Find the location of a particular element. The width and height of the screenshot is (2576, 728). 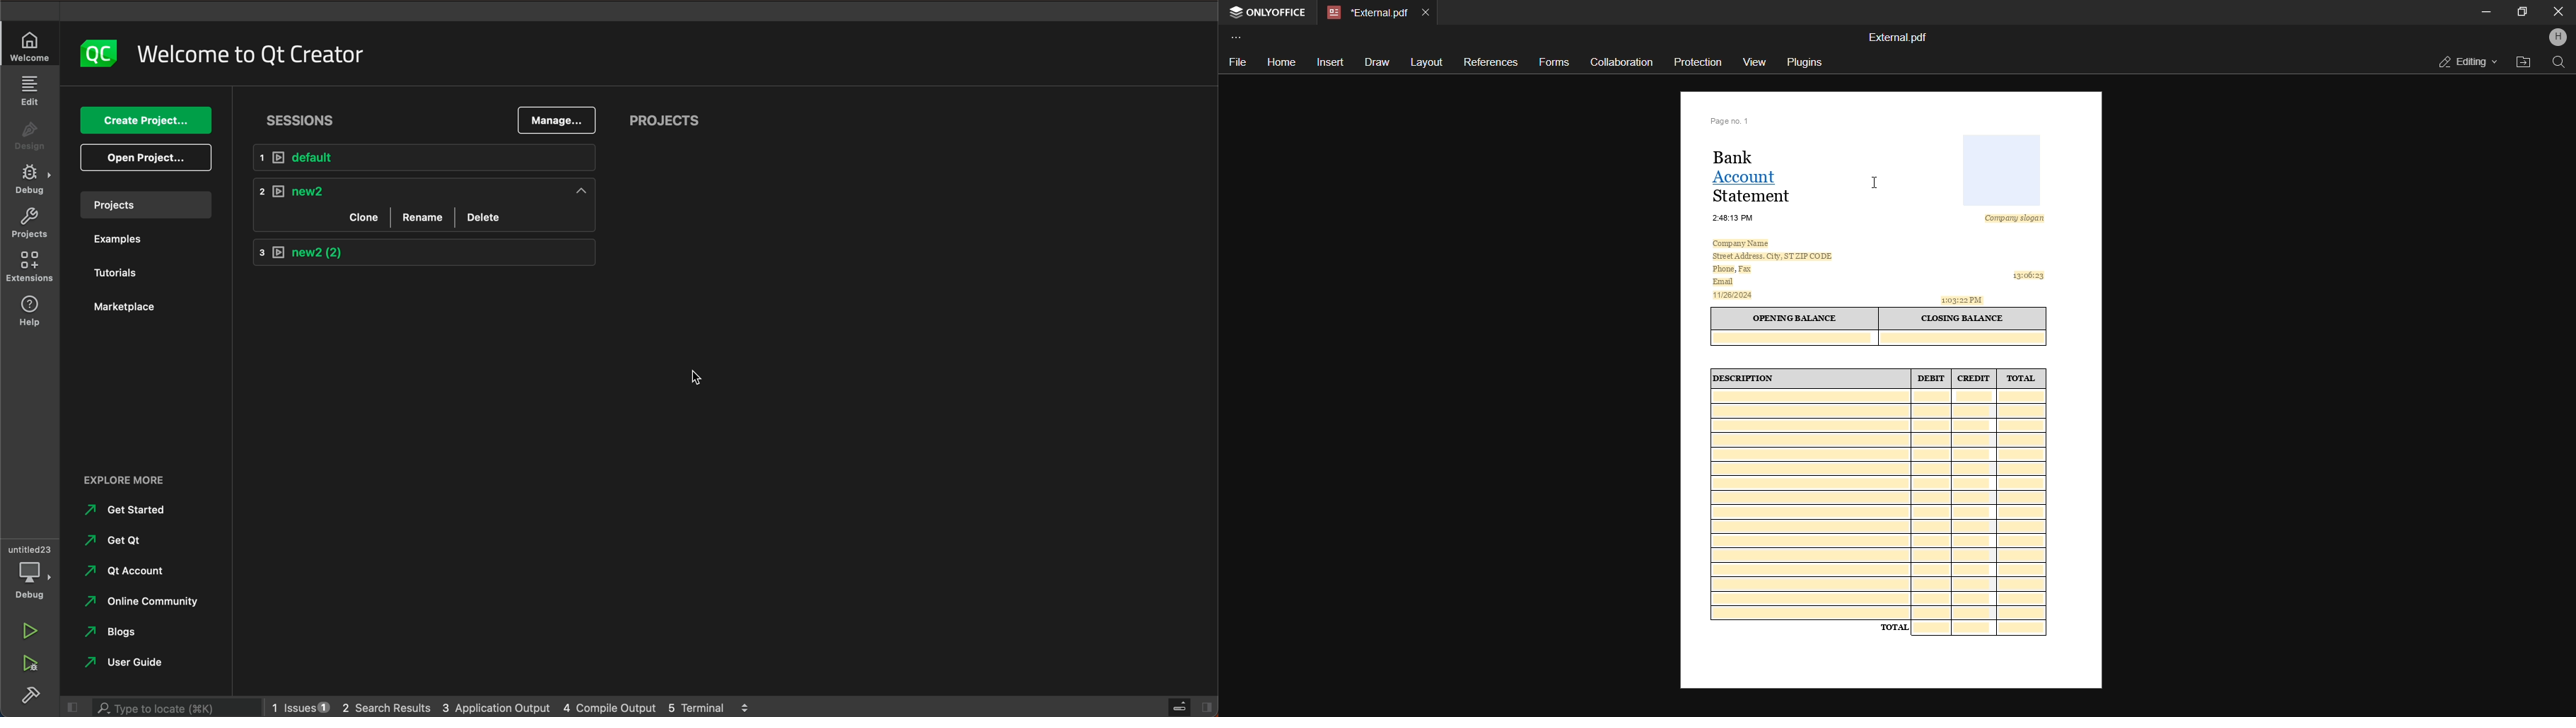

close is located at coordinates (2558, 12).